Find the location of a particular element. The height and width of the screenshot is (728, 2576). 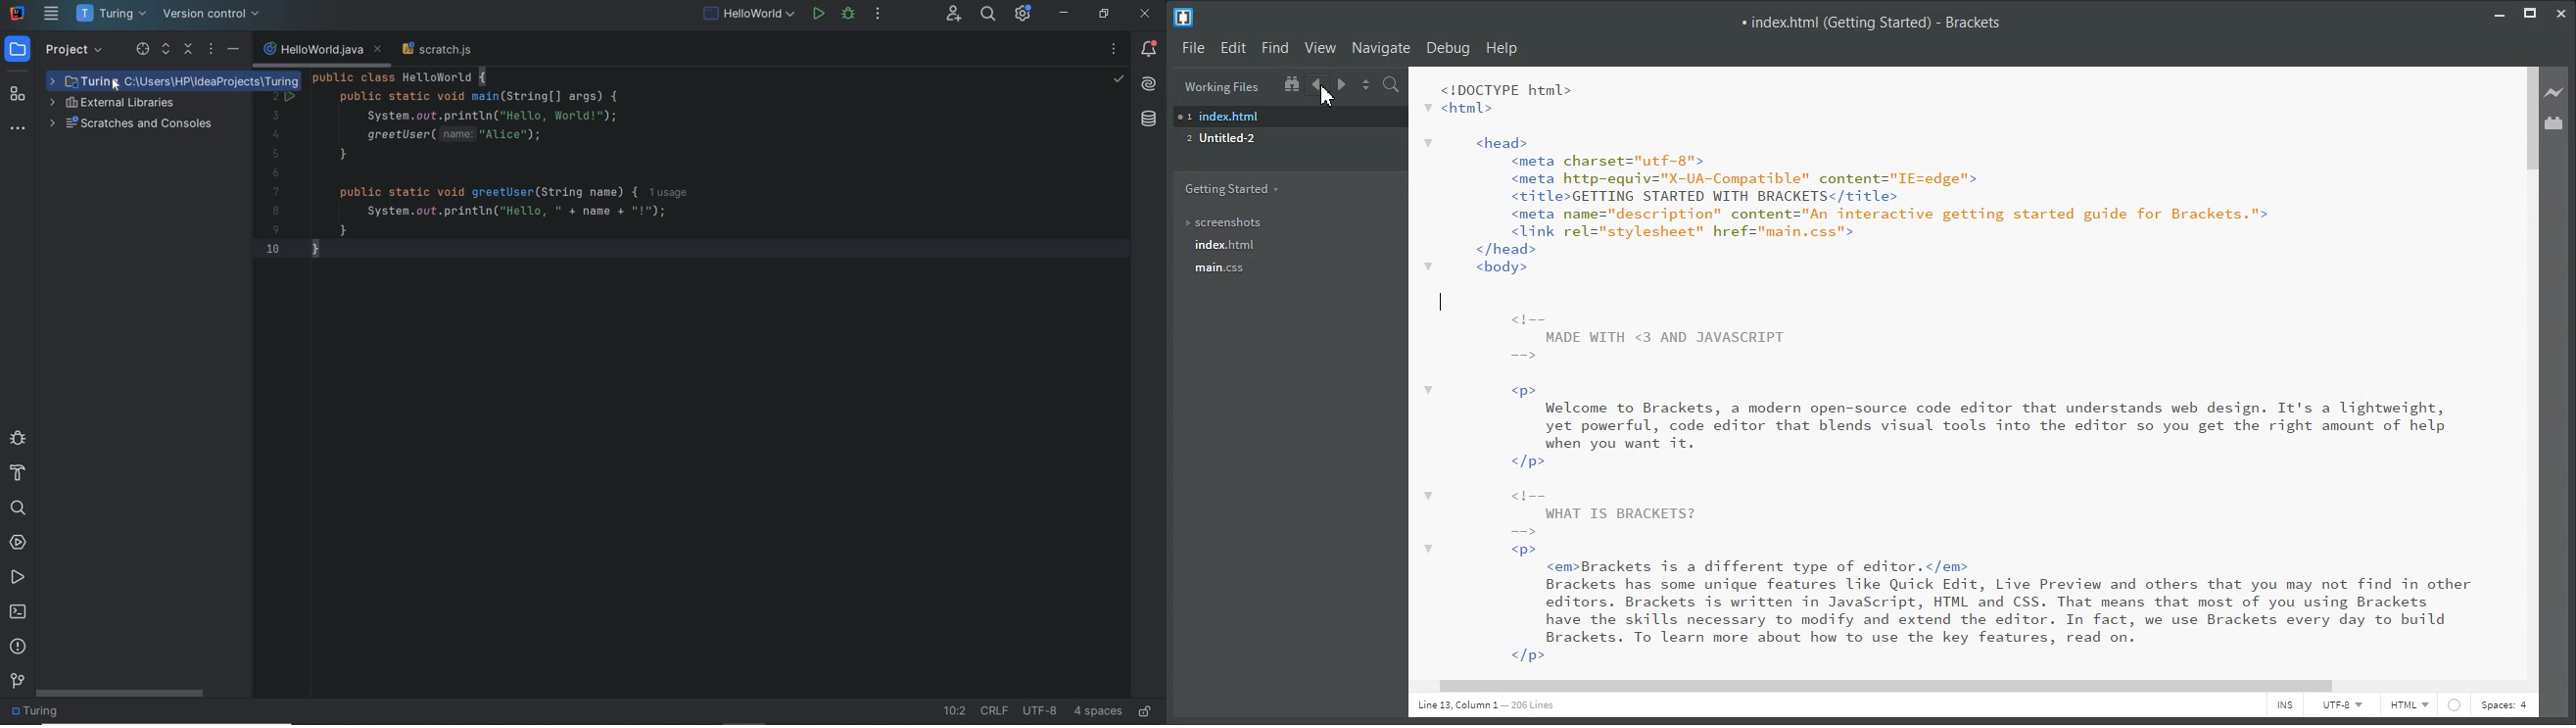

structure is located at coordinates (19, 95).